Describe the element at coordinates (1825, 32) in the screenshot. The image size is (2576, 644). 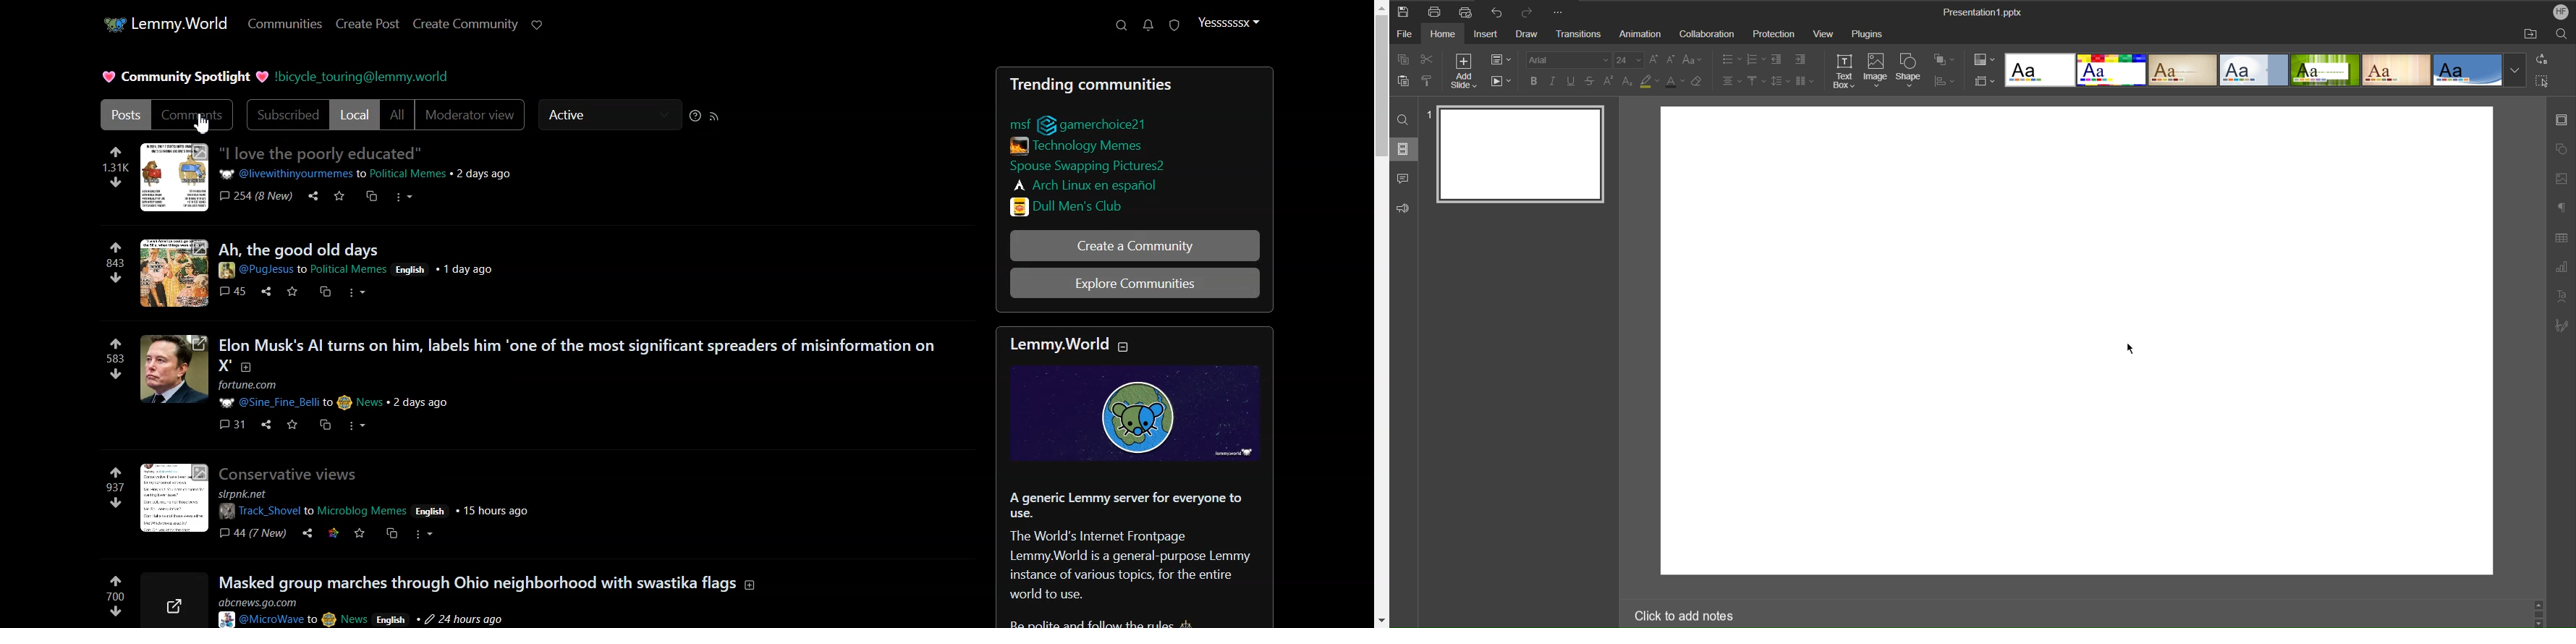
I see `View` at that location.